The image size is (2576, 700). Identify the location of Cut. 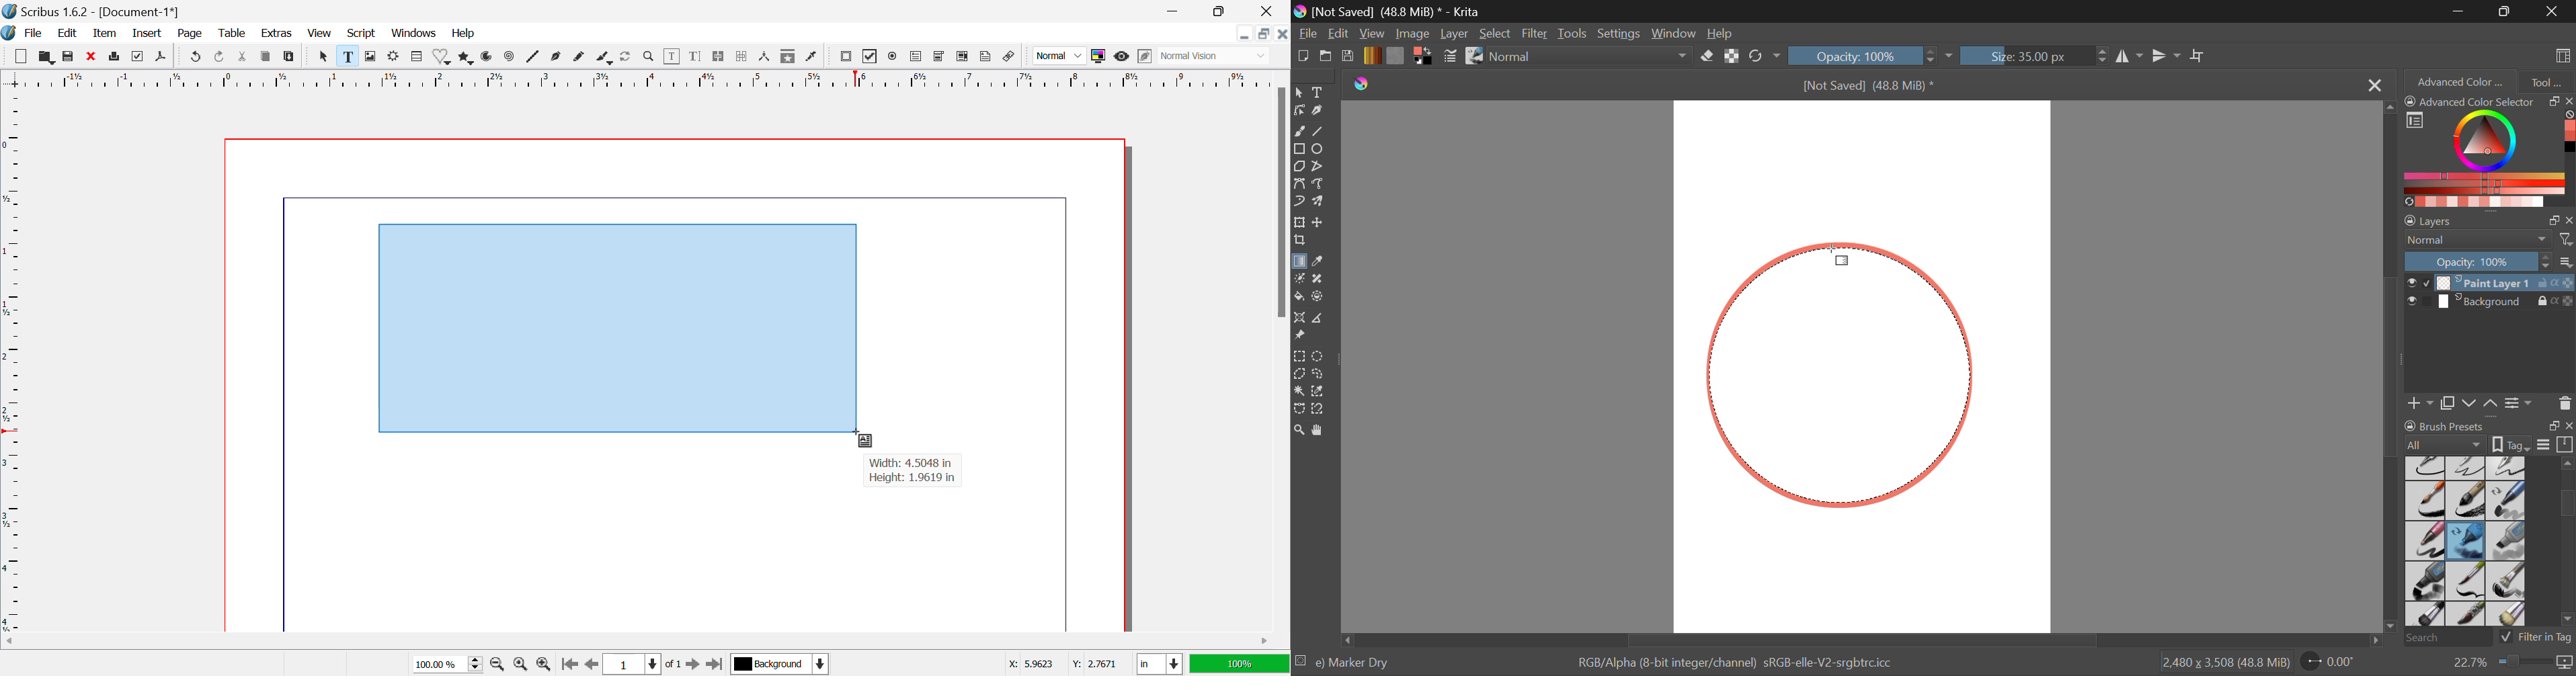
(243, 56).